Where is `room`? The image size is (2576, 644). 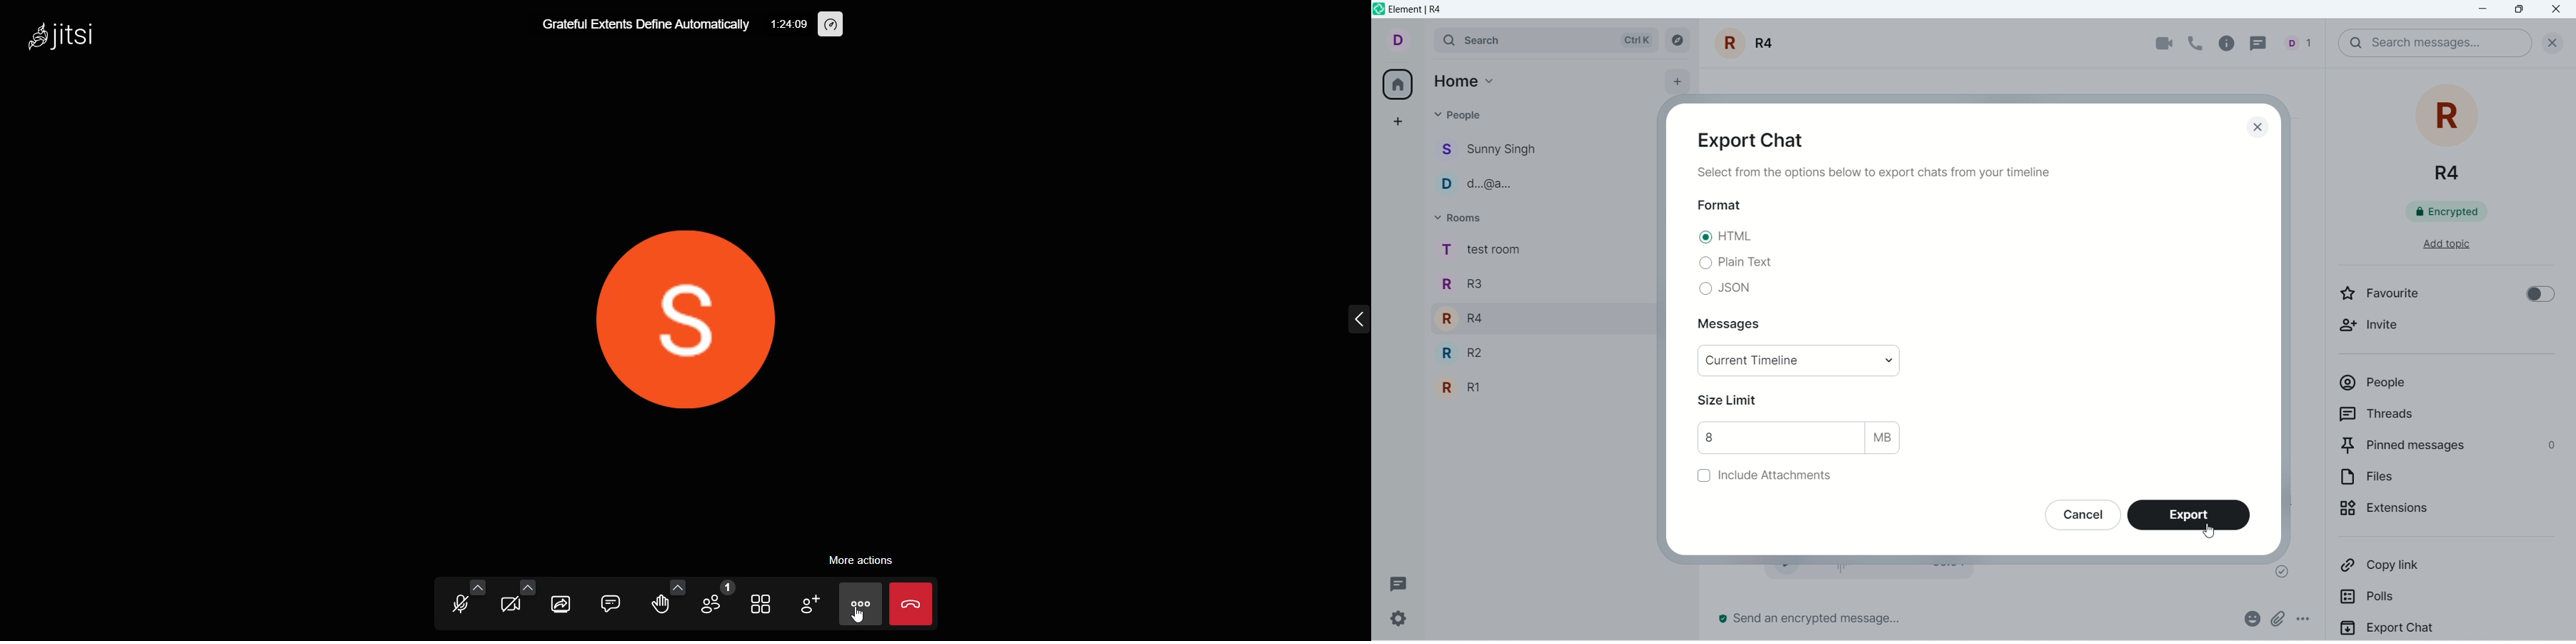 room is located at coordinates (1749, 43).